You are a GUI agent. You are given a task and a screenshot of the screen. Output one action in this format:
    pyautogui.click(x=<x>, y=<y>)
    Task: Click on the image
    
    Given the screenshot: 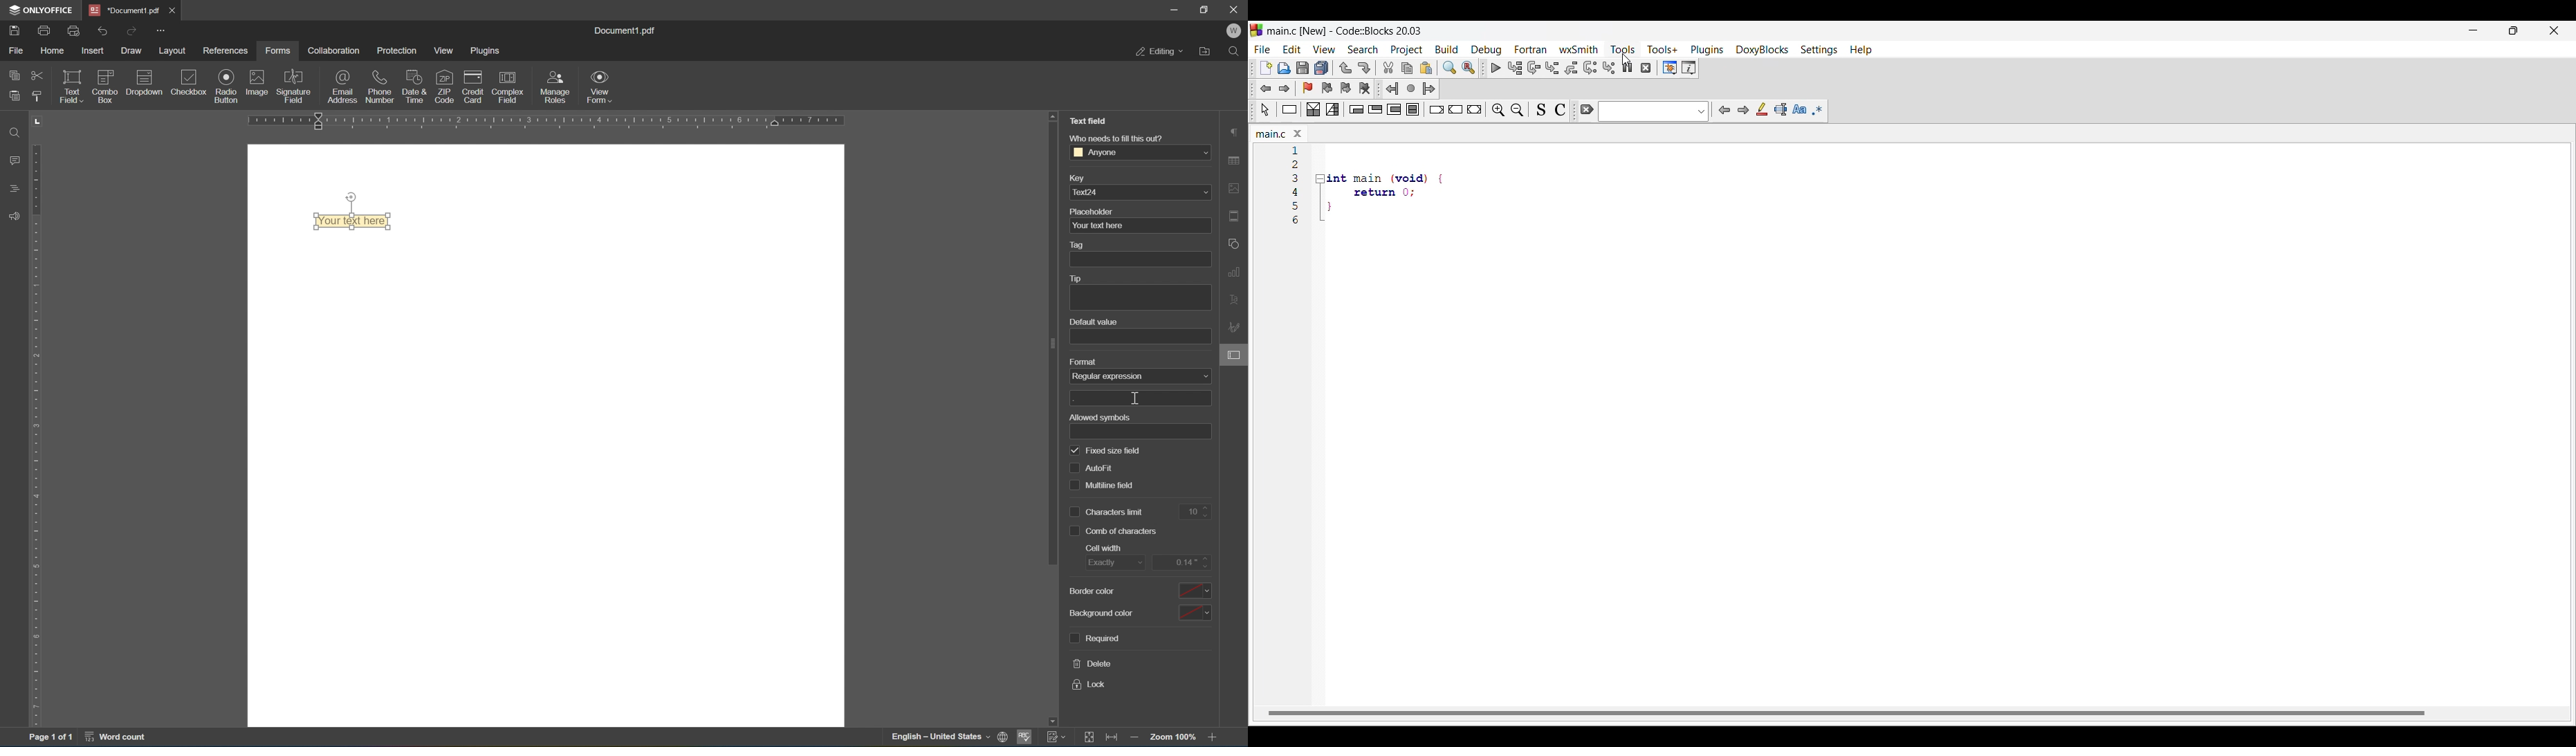 What is the action you would take?
    pyautogui.click(x=258, y=81)
    